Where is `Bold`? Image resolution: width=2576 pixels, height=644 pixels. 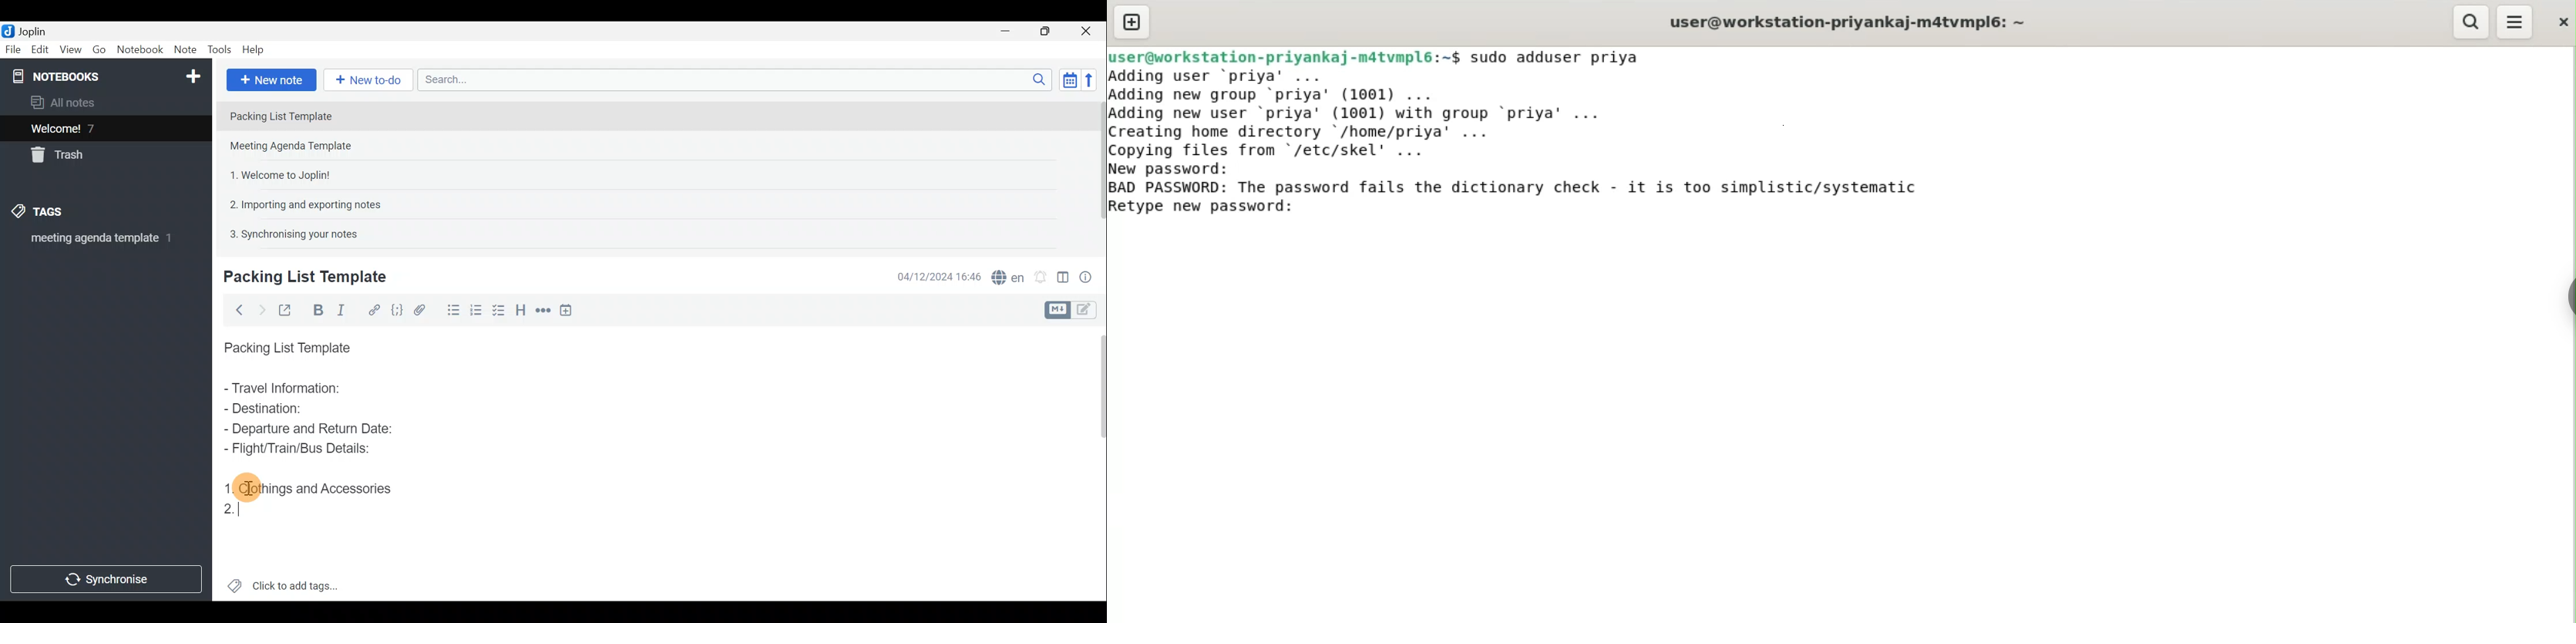 Bold is located at coordinates (317, 309).